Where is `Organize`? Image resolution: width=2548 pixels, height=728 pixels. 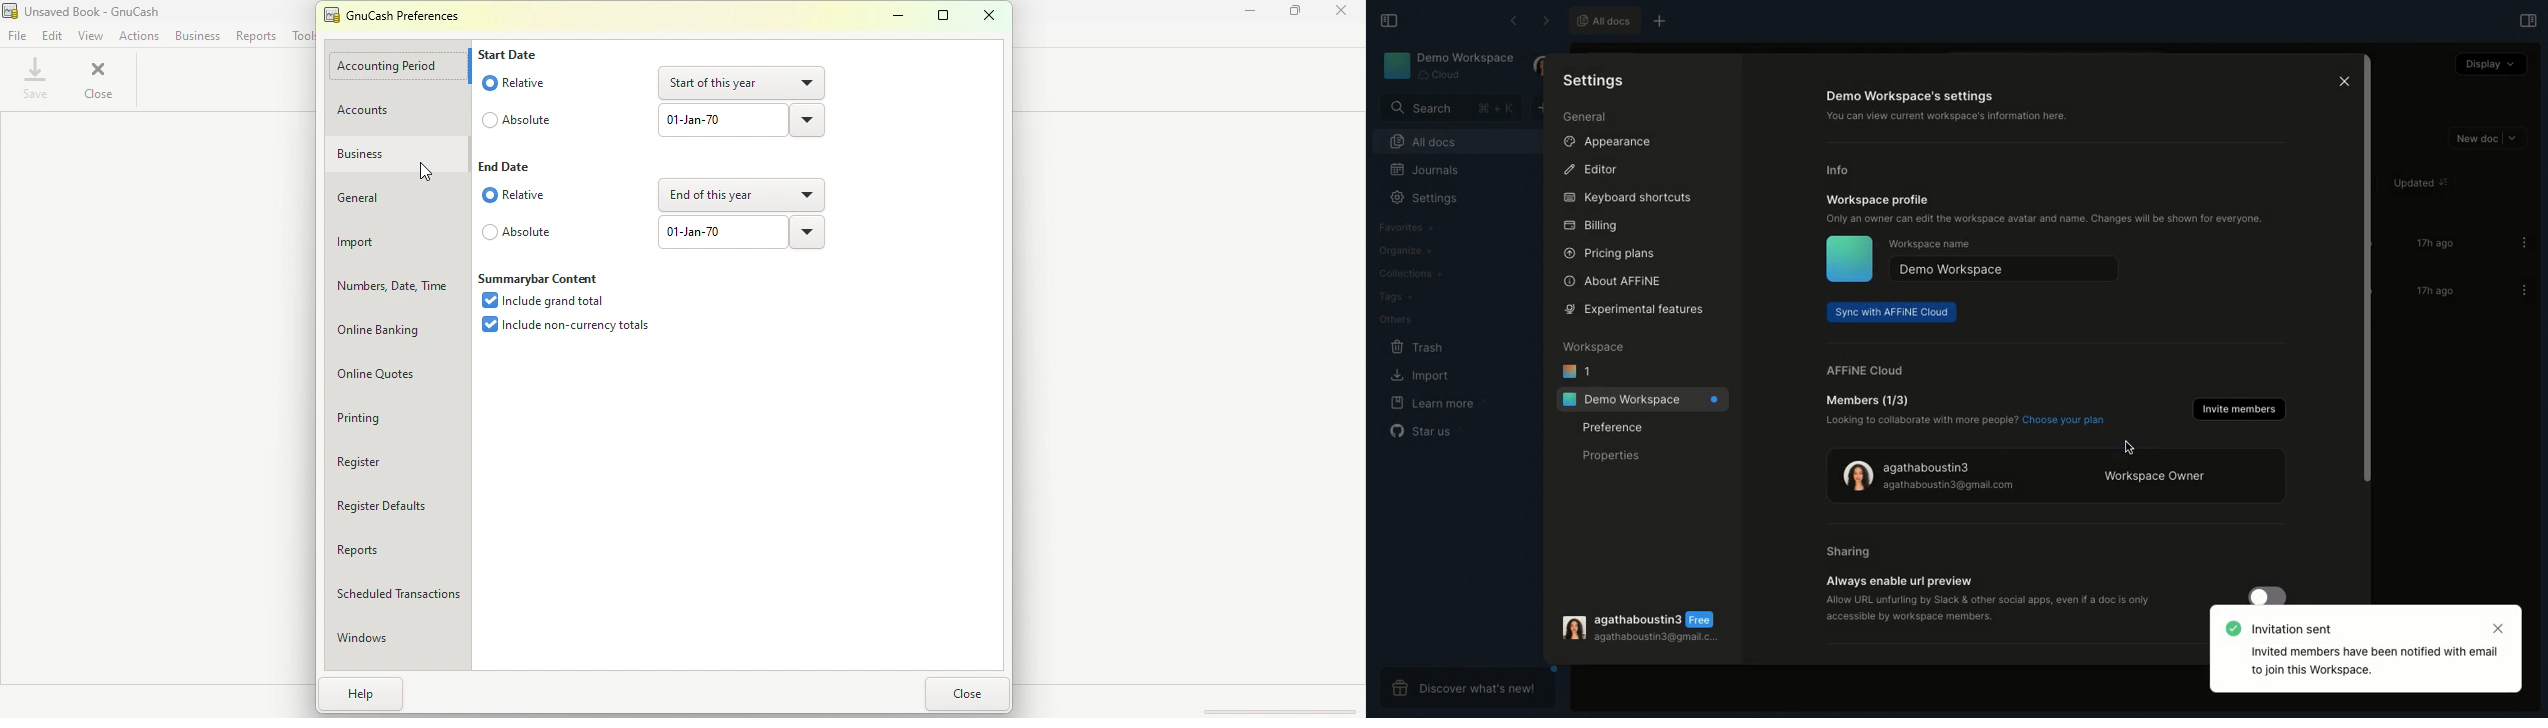 Organize is located at coordinates (1404, 249).